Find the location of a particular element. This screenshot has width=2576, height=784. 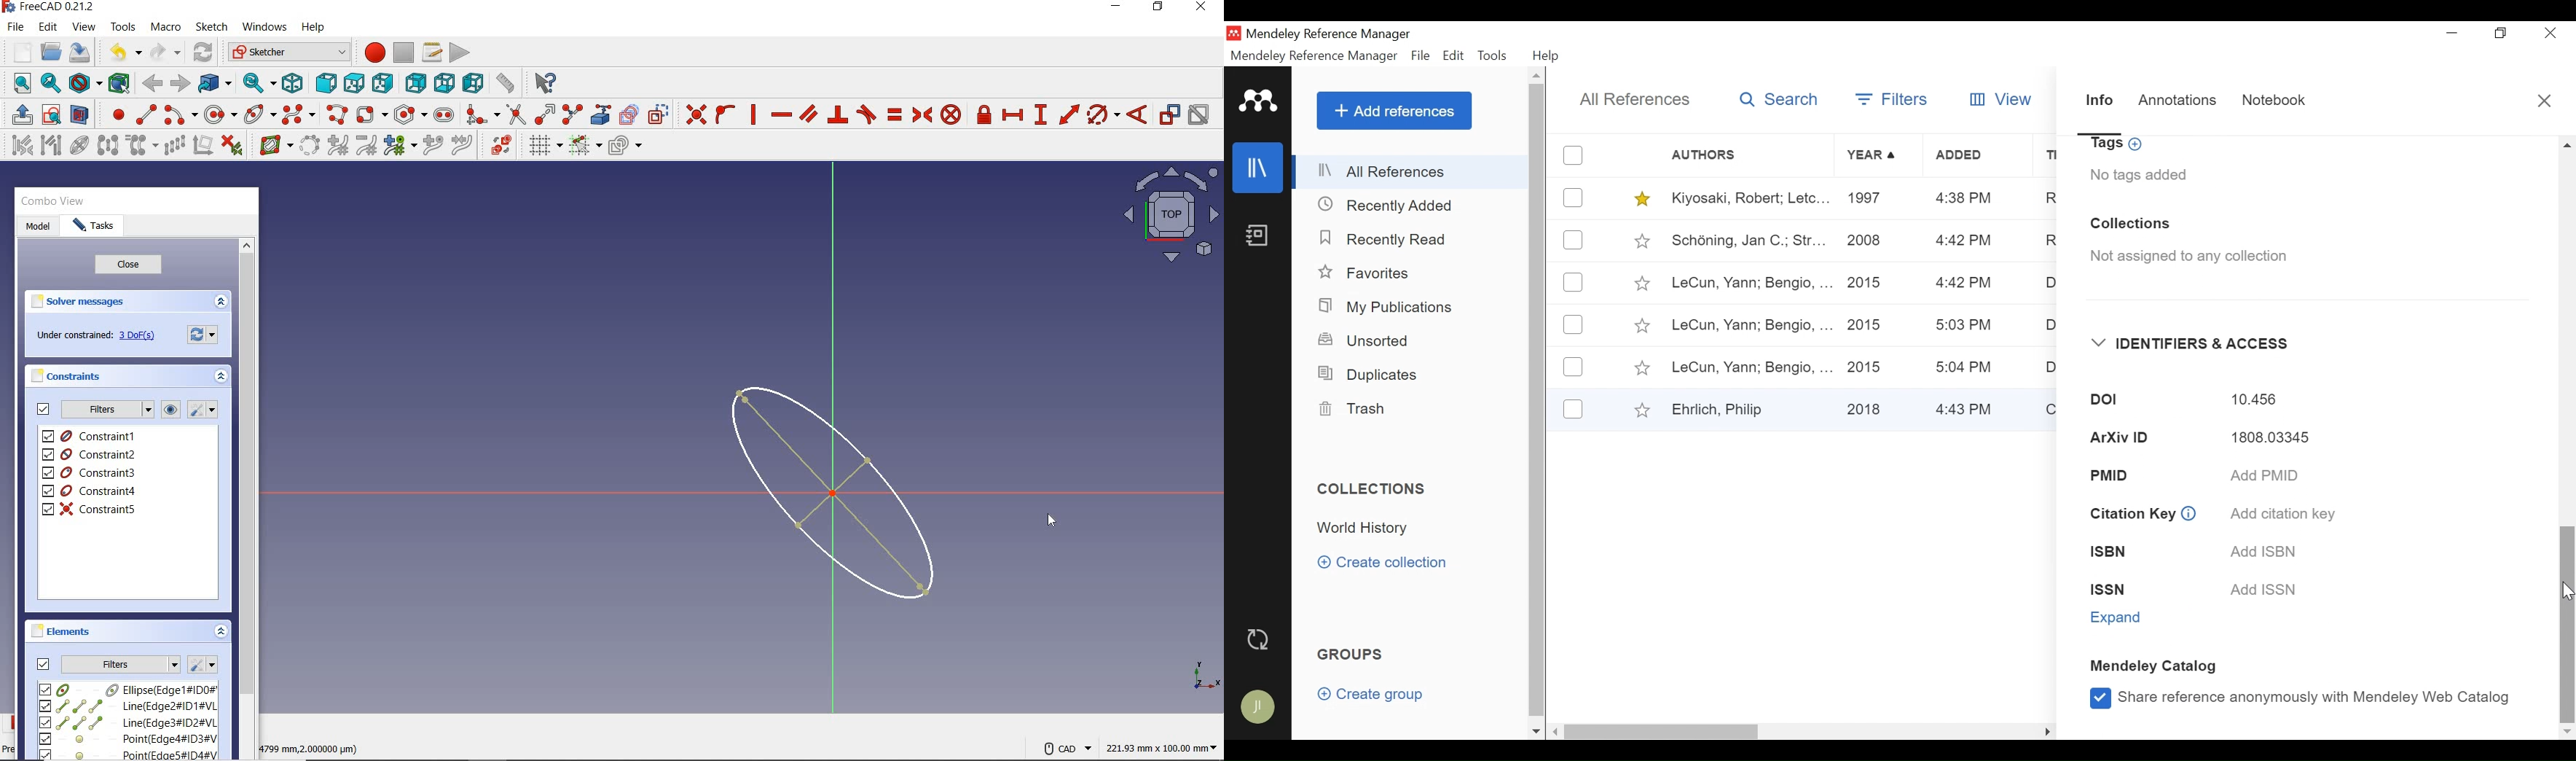

Duplicates is located at coordinates (1365, 375).